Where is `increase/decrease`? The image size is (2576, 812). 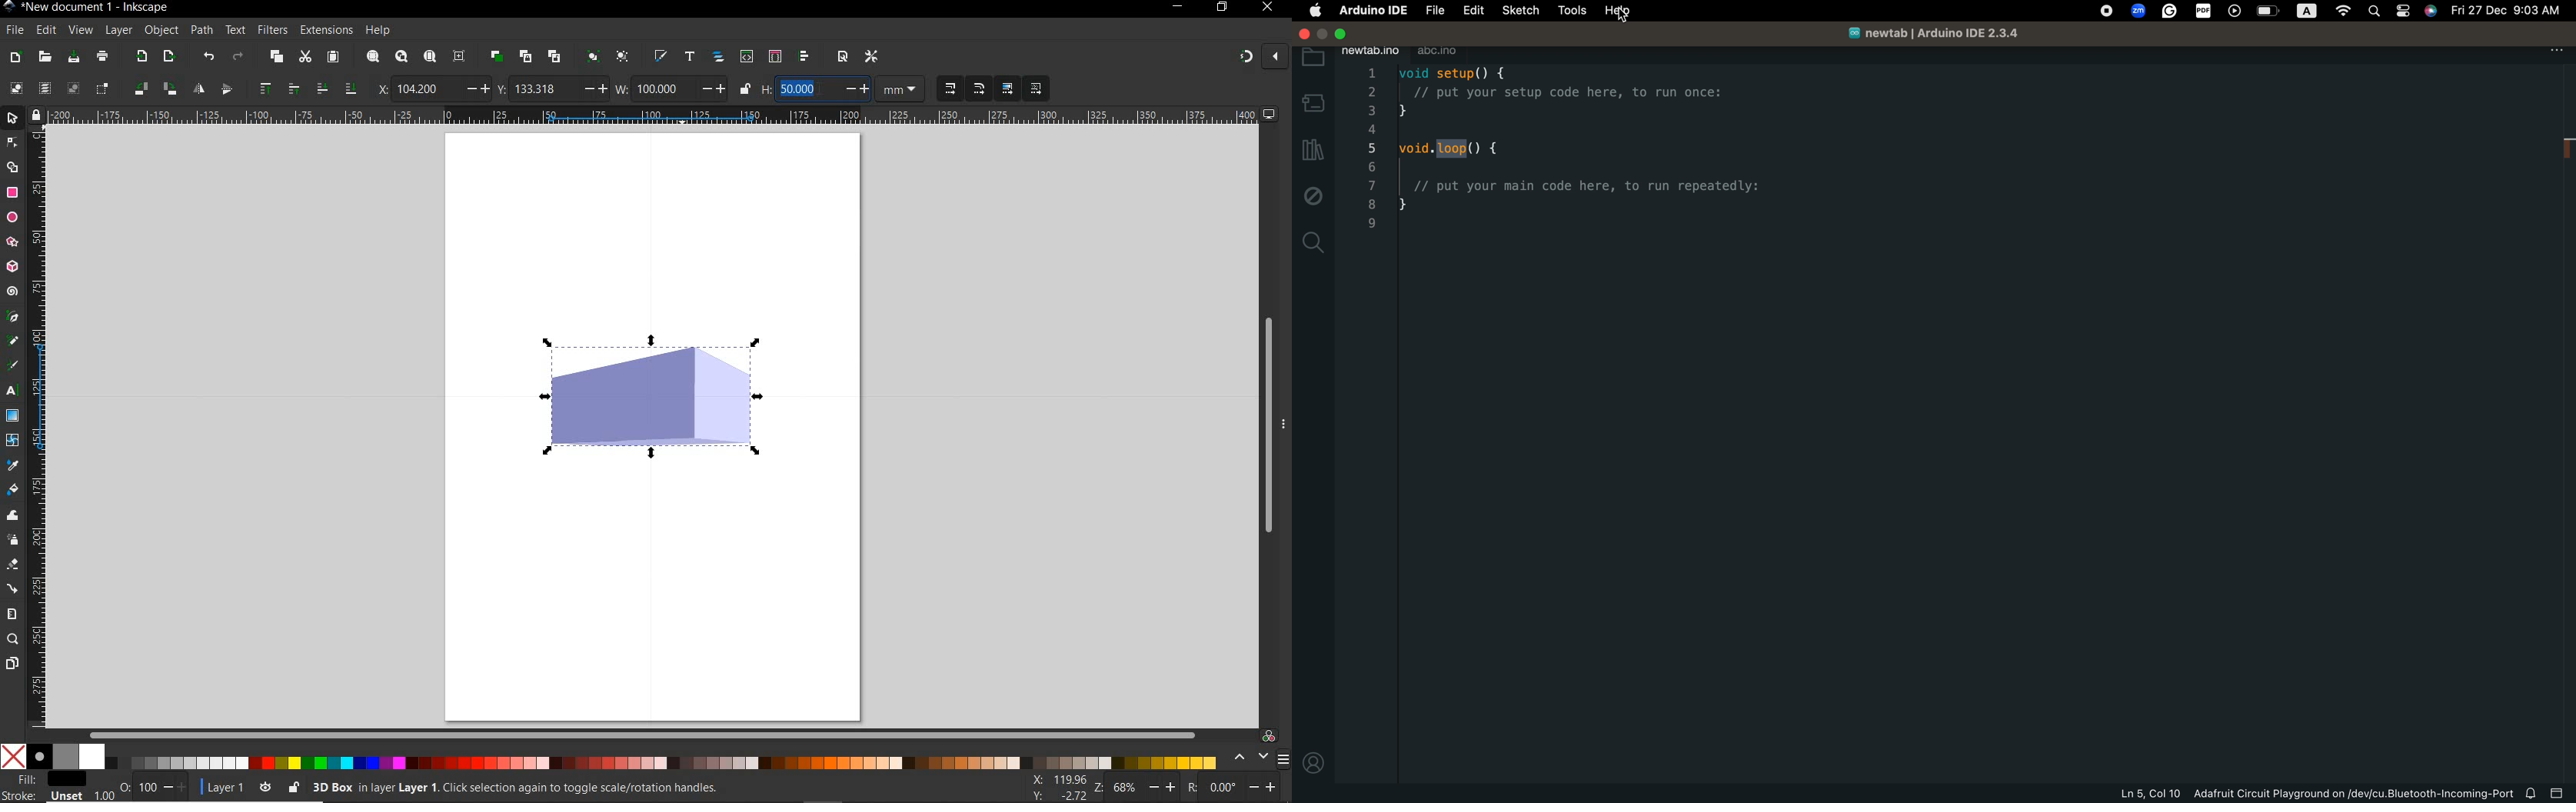 increase/decrease is located at coordinates (175, 788).